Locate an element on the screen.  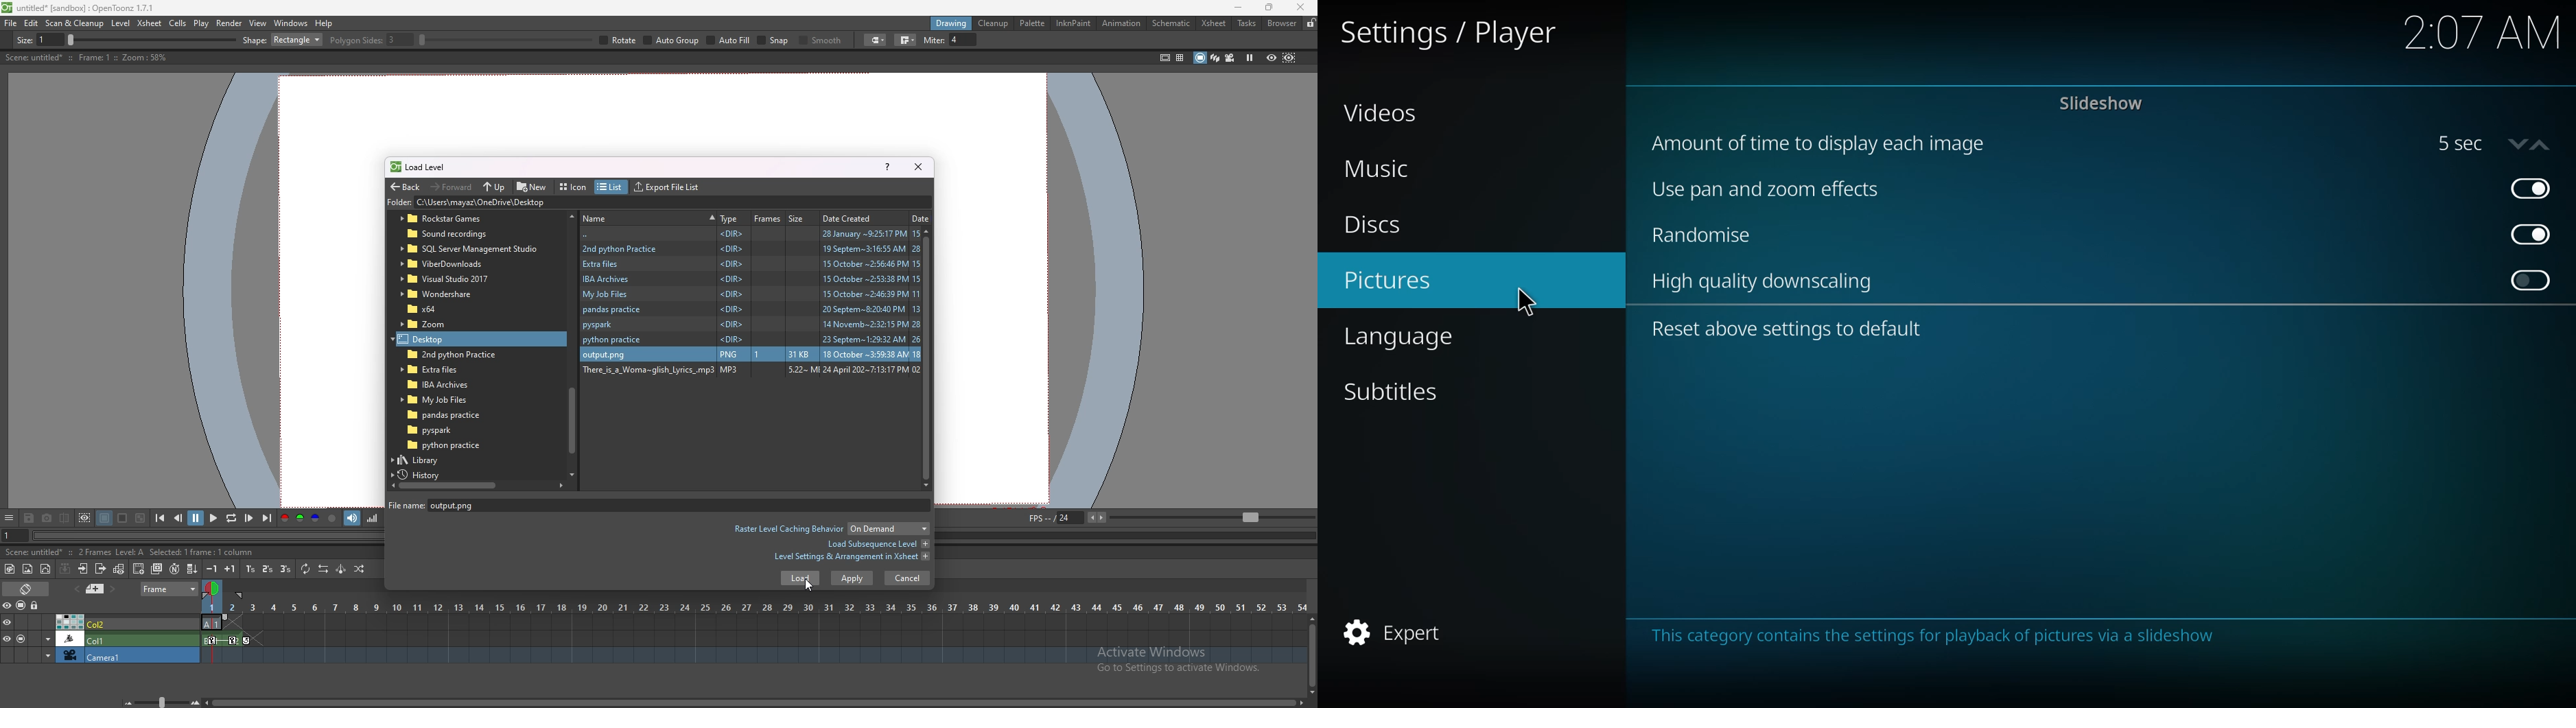
language is located at coordinates (1418, 337).